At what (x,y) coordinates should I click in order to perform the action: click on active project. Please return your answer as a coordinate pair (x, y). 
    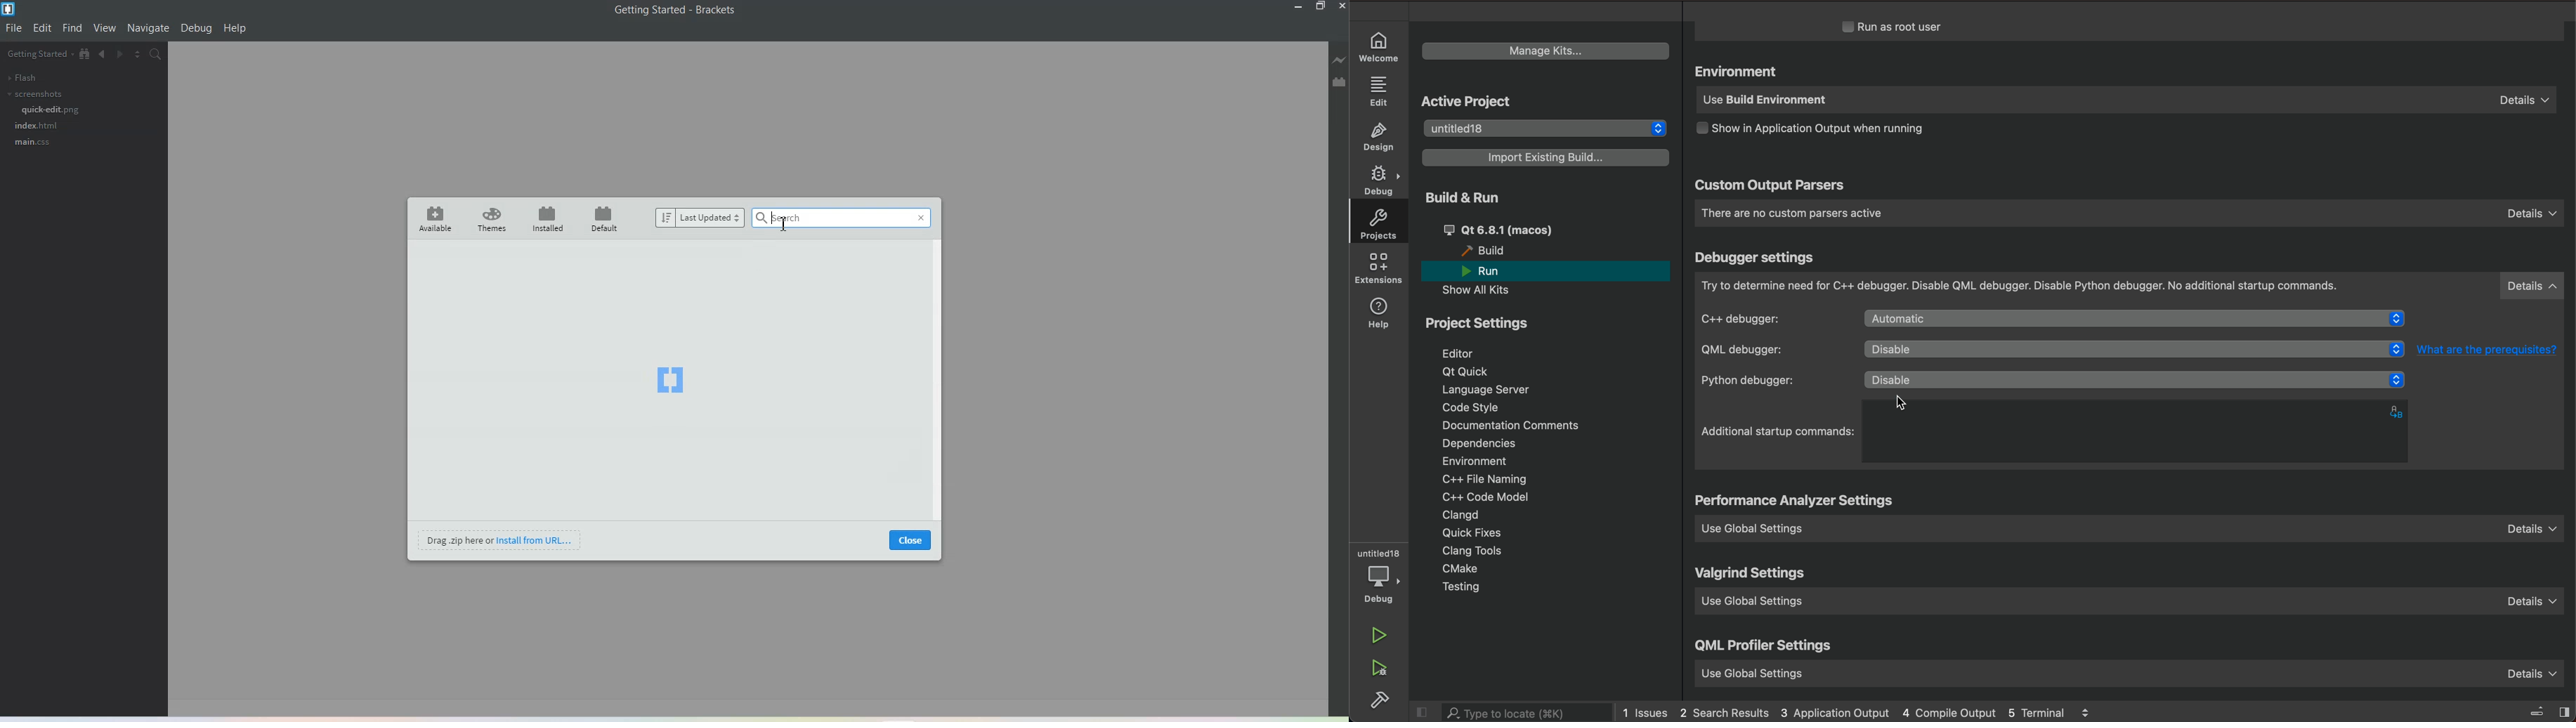
    Looking at the image, I should click on (1466, 101).